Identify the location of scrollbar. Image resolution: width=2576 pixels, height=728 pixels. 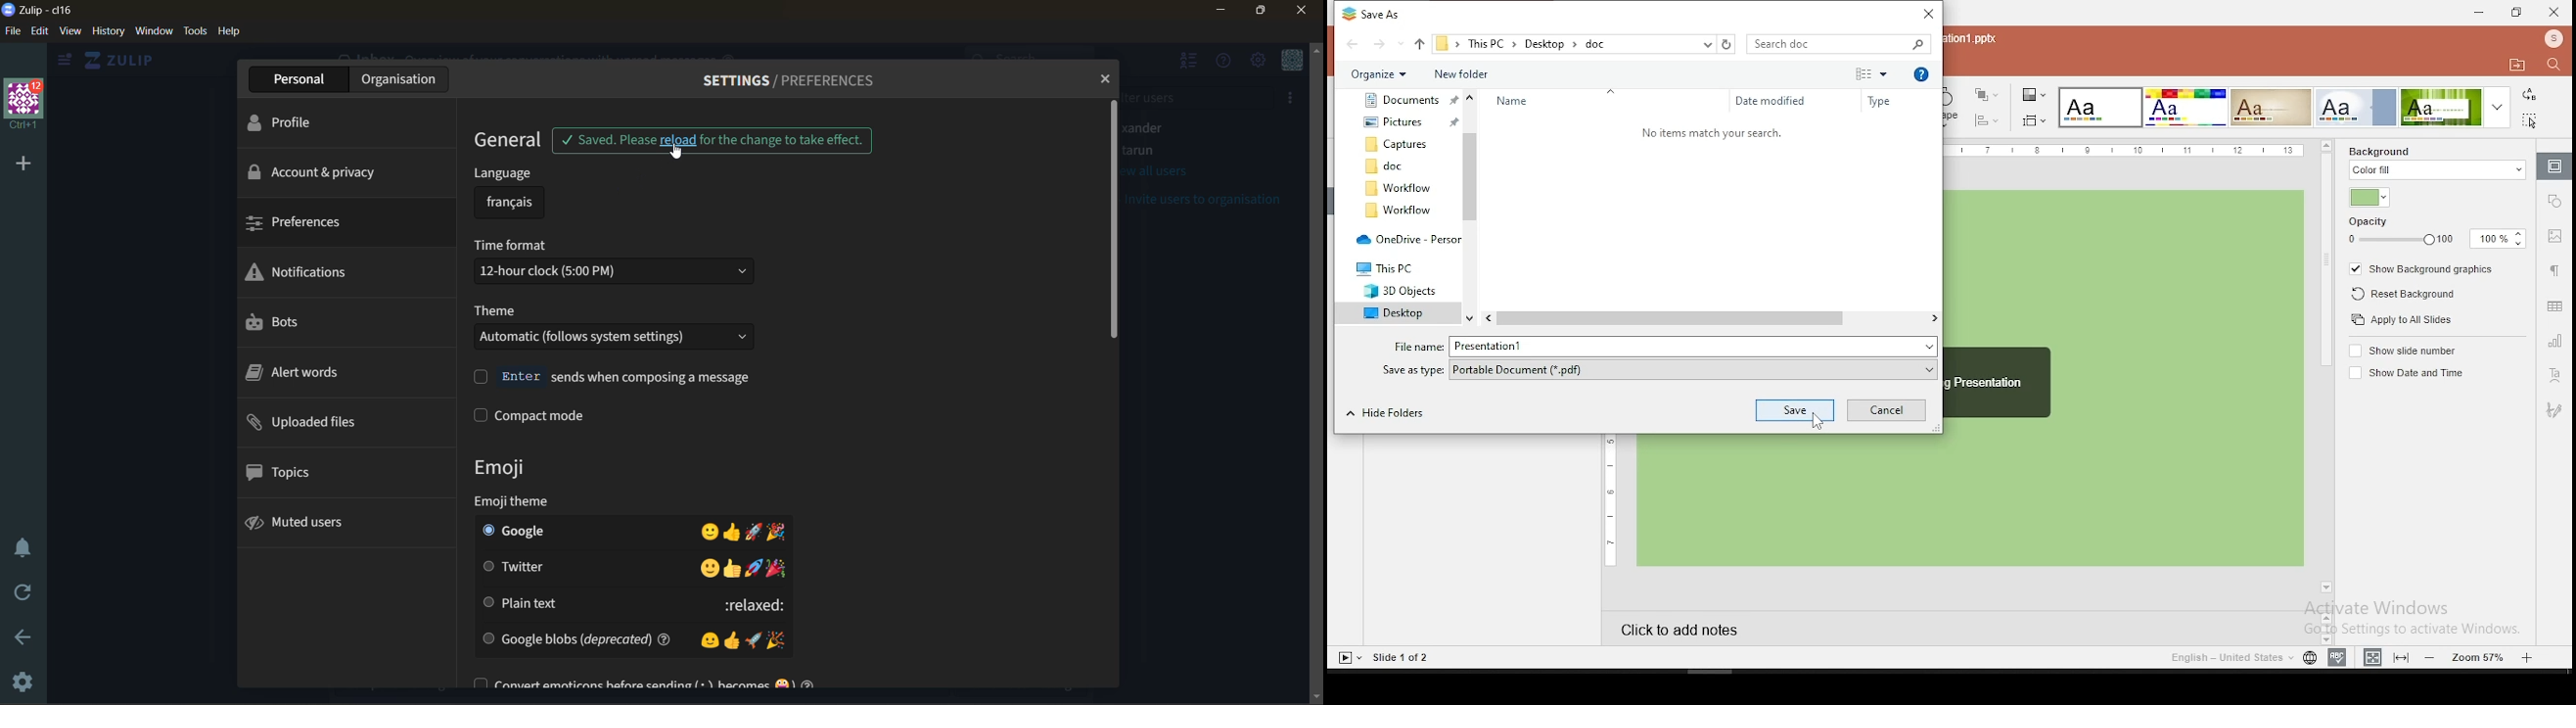
(2328, 626).